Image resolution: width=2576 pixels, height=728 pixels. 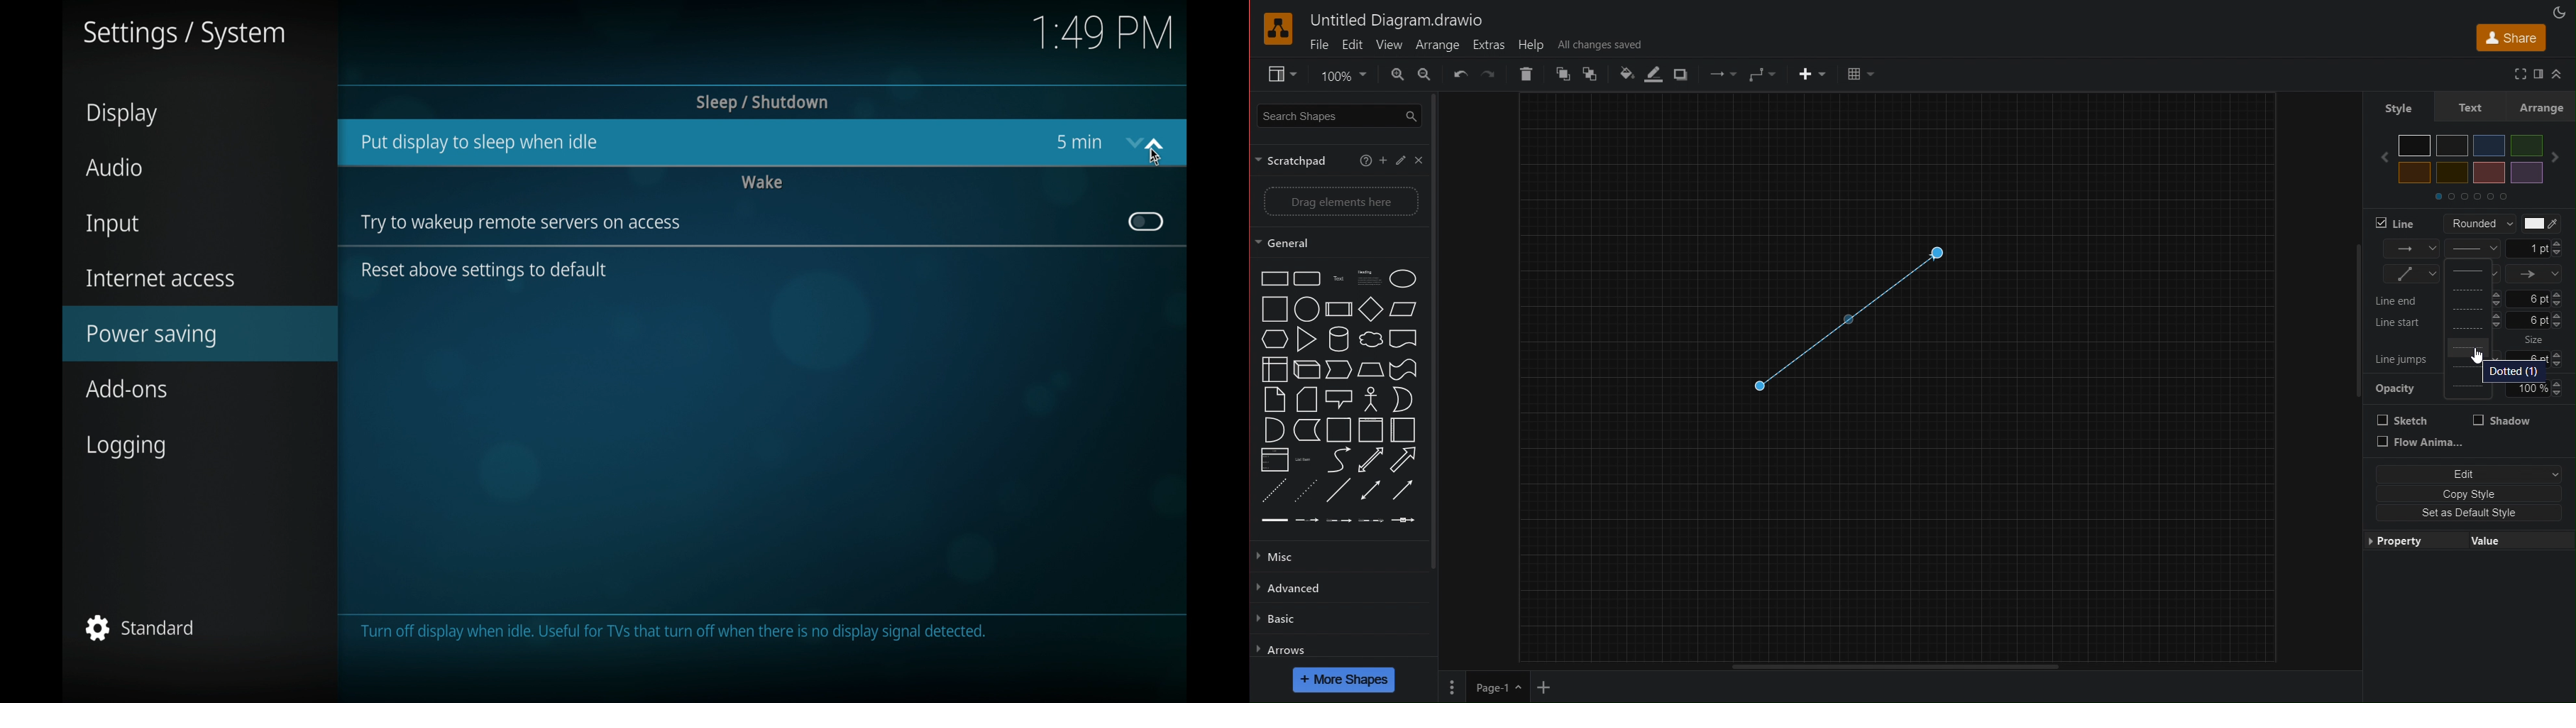 What do you see at coordinates (1297, 160) in the screenshot?
I see `Scratchpad` at bounding box center [1297, 160].